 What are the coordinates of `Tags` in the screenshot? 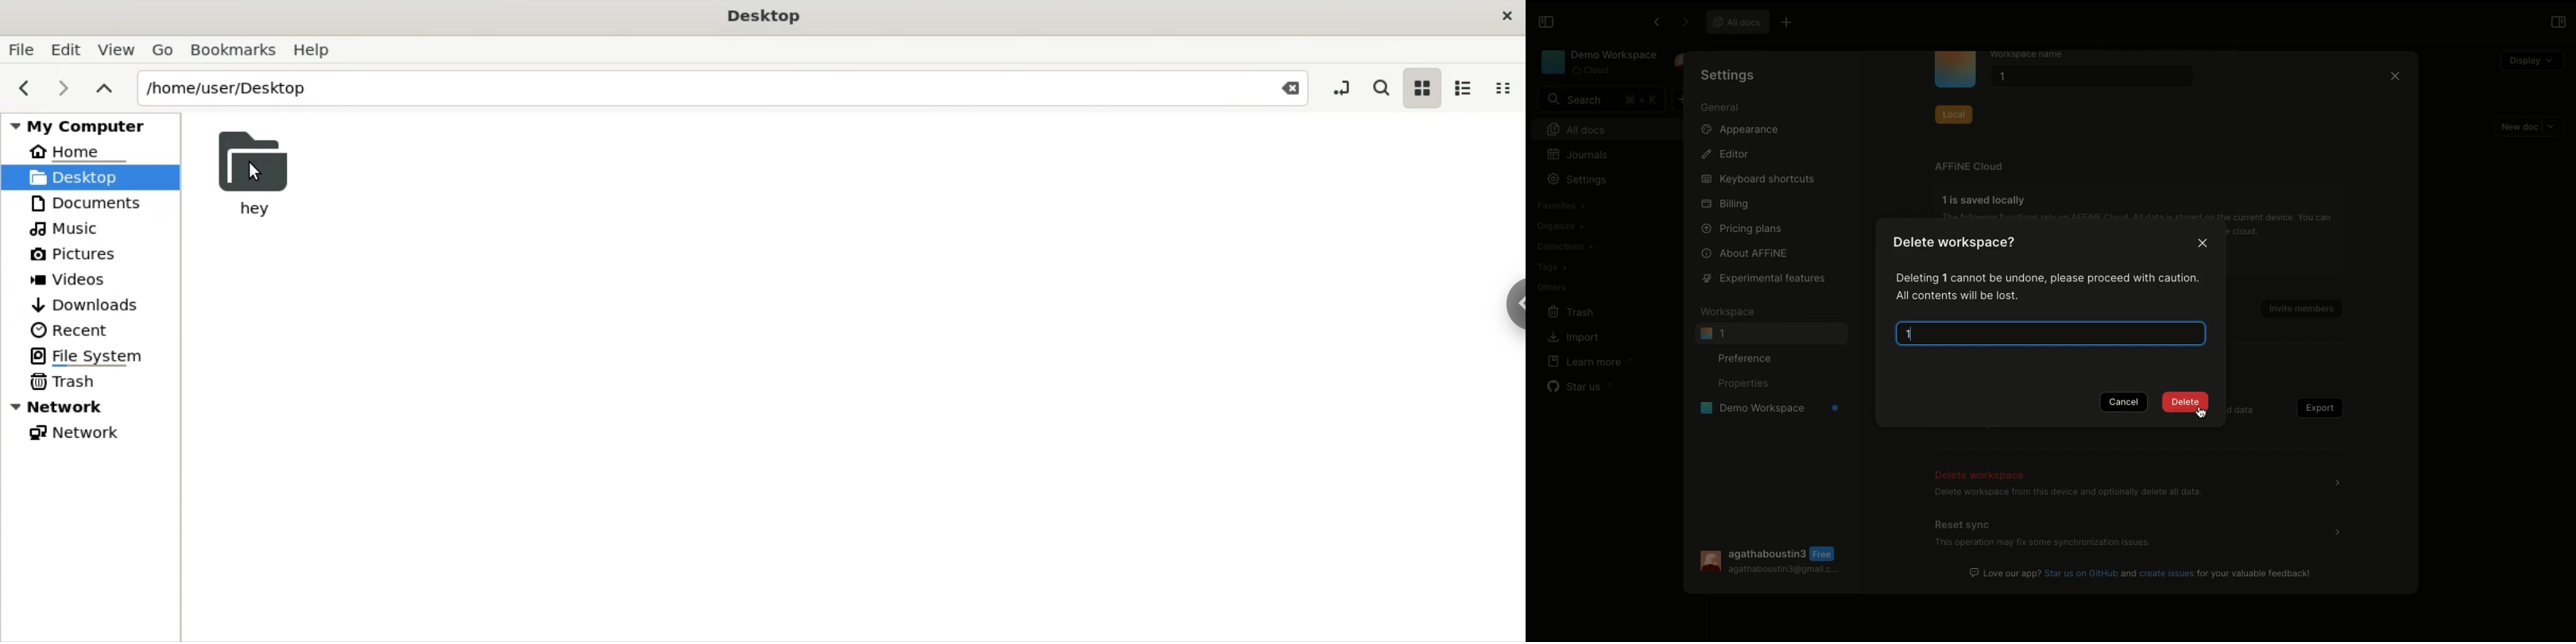 It's located at (1552, 267).